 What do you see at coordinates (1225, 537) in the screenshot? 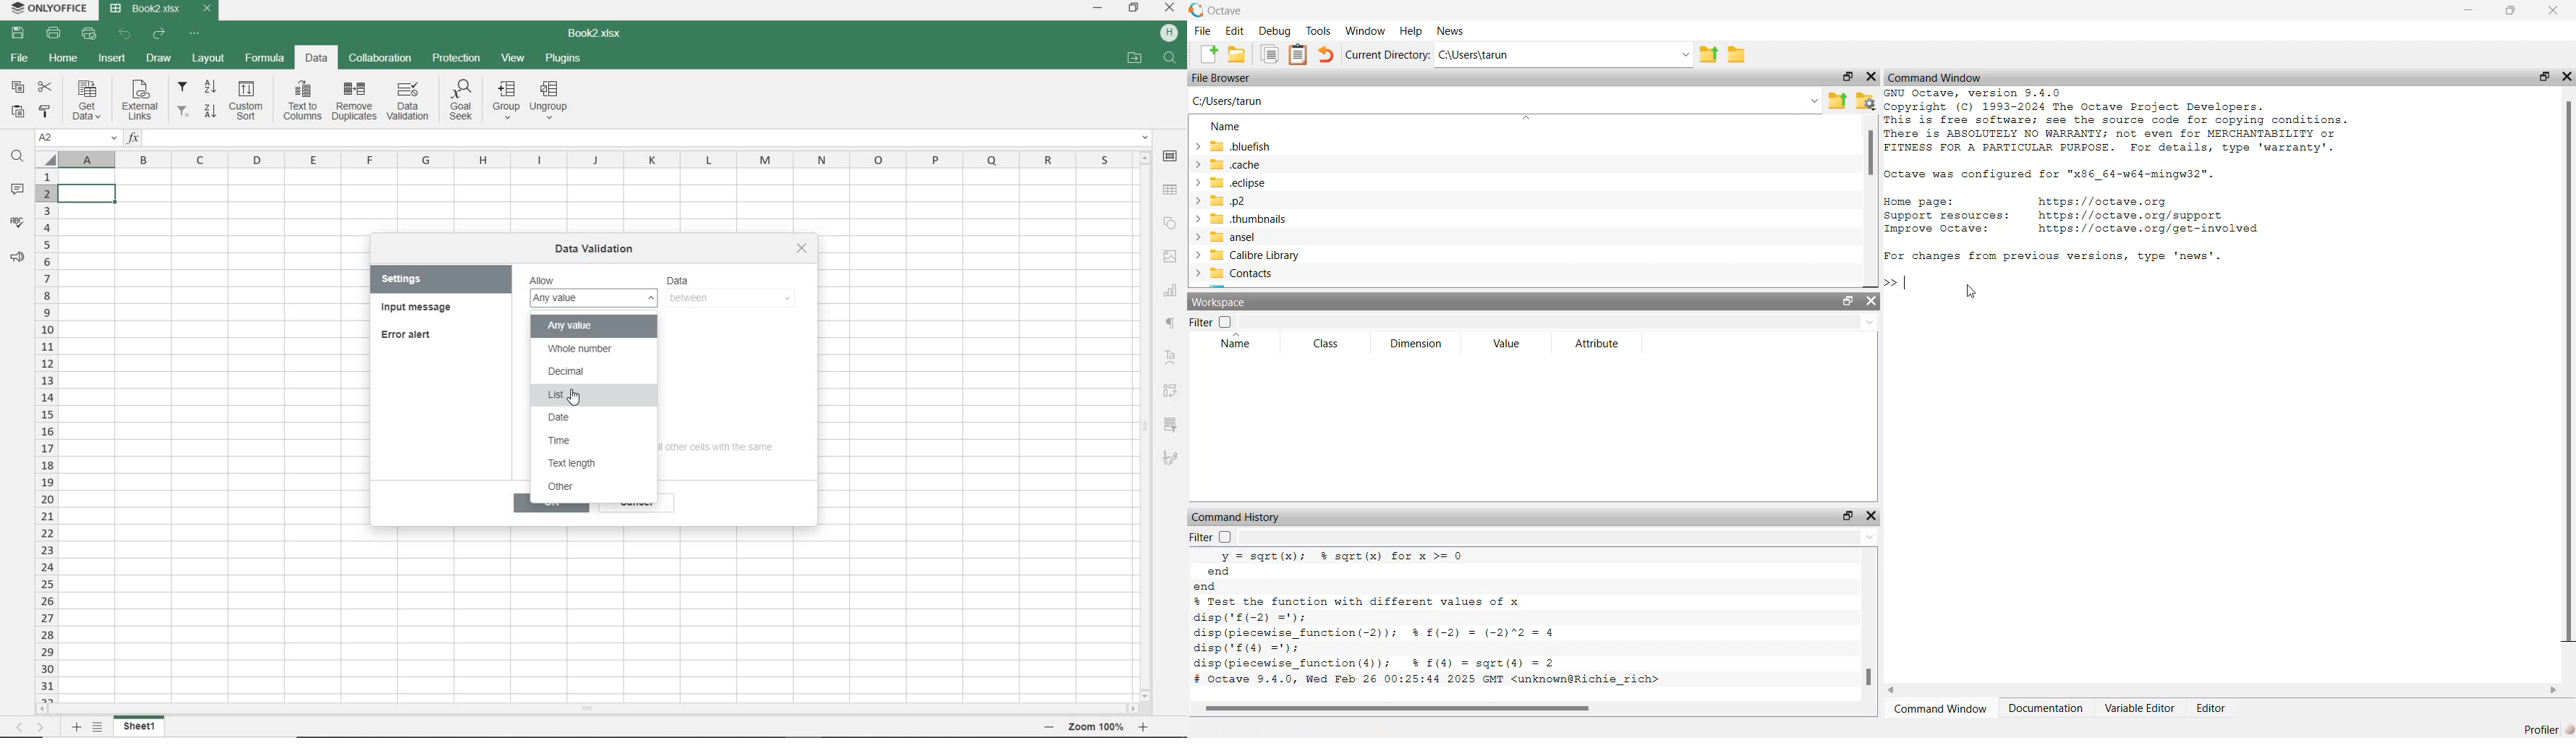
I see `Filter` at bounding box center [1225, 537].